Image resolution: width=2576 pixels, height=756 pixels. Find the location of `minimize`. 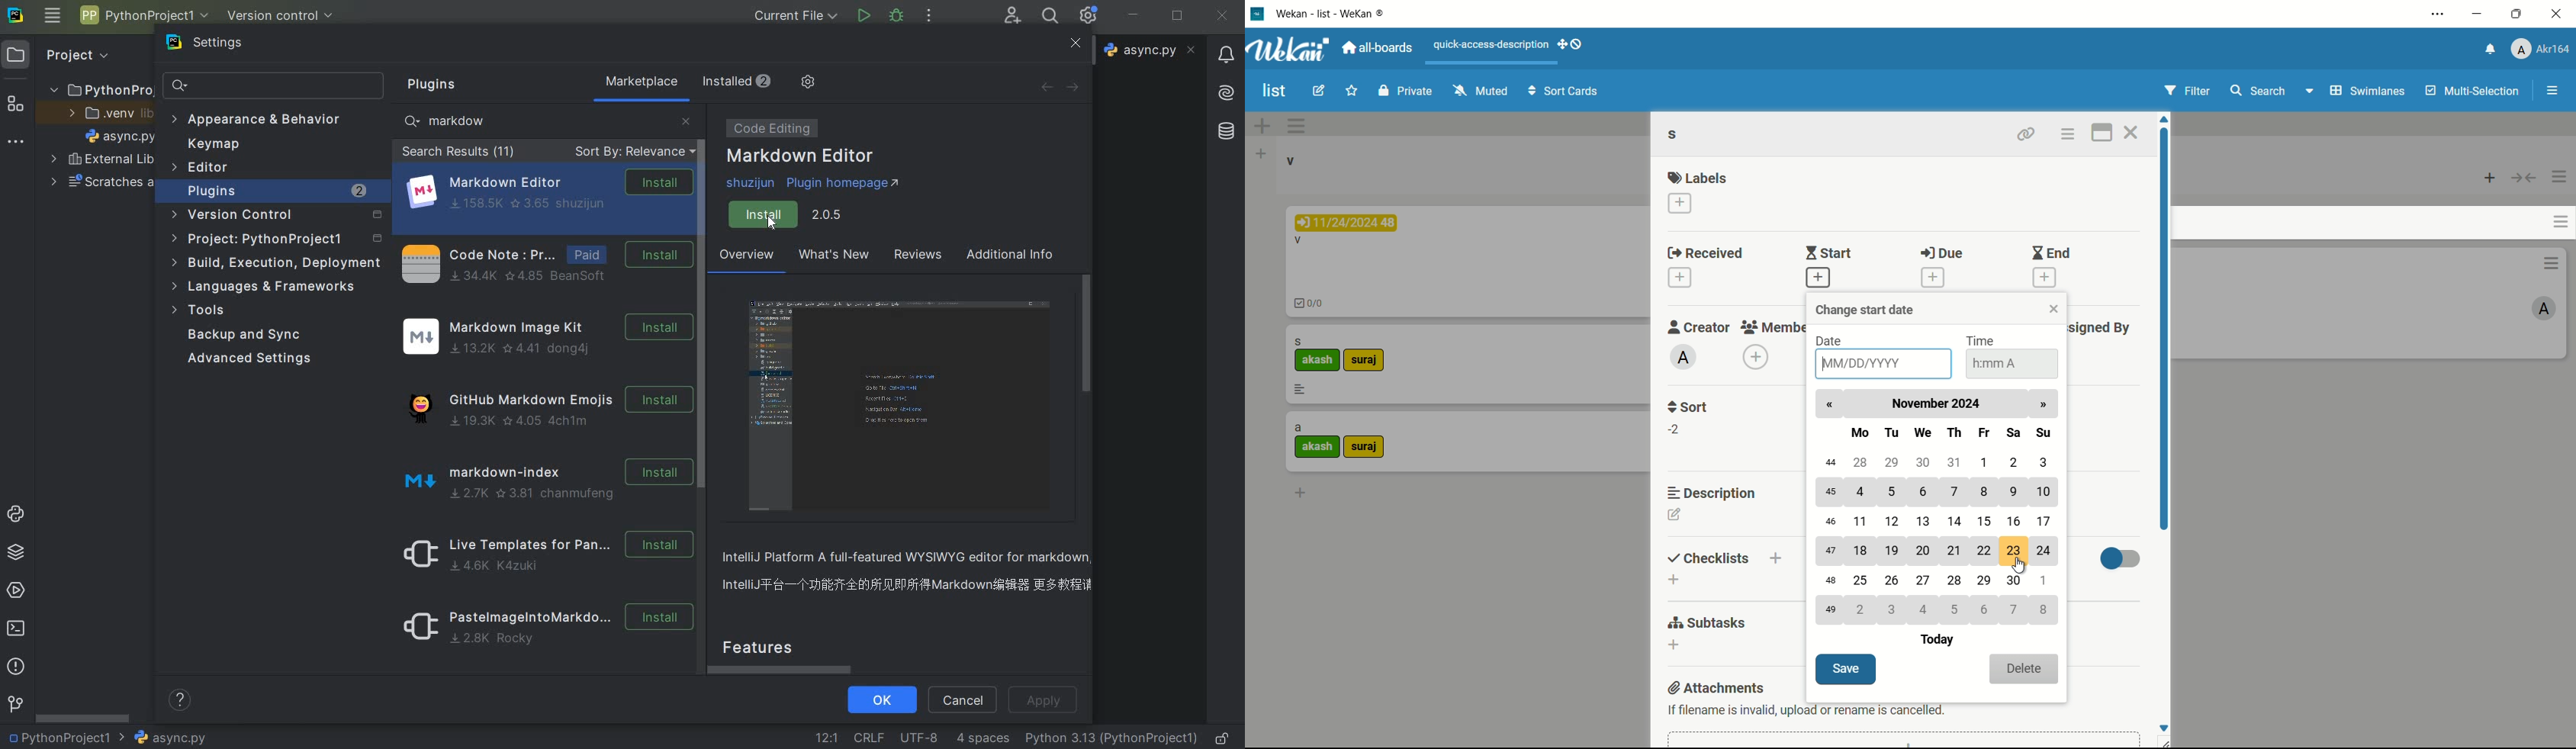

minimize is located at coordinates (1134, 16).